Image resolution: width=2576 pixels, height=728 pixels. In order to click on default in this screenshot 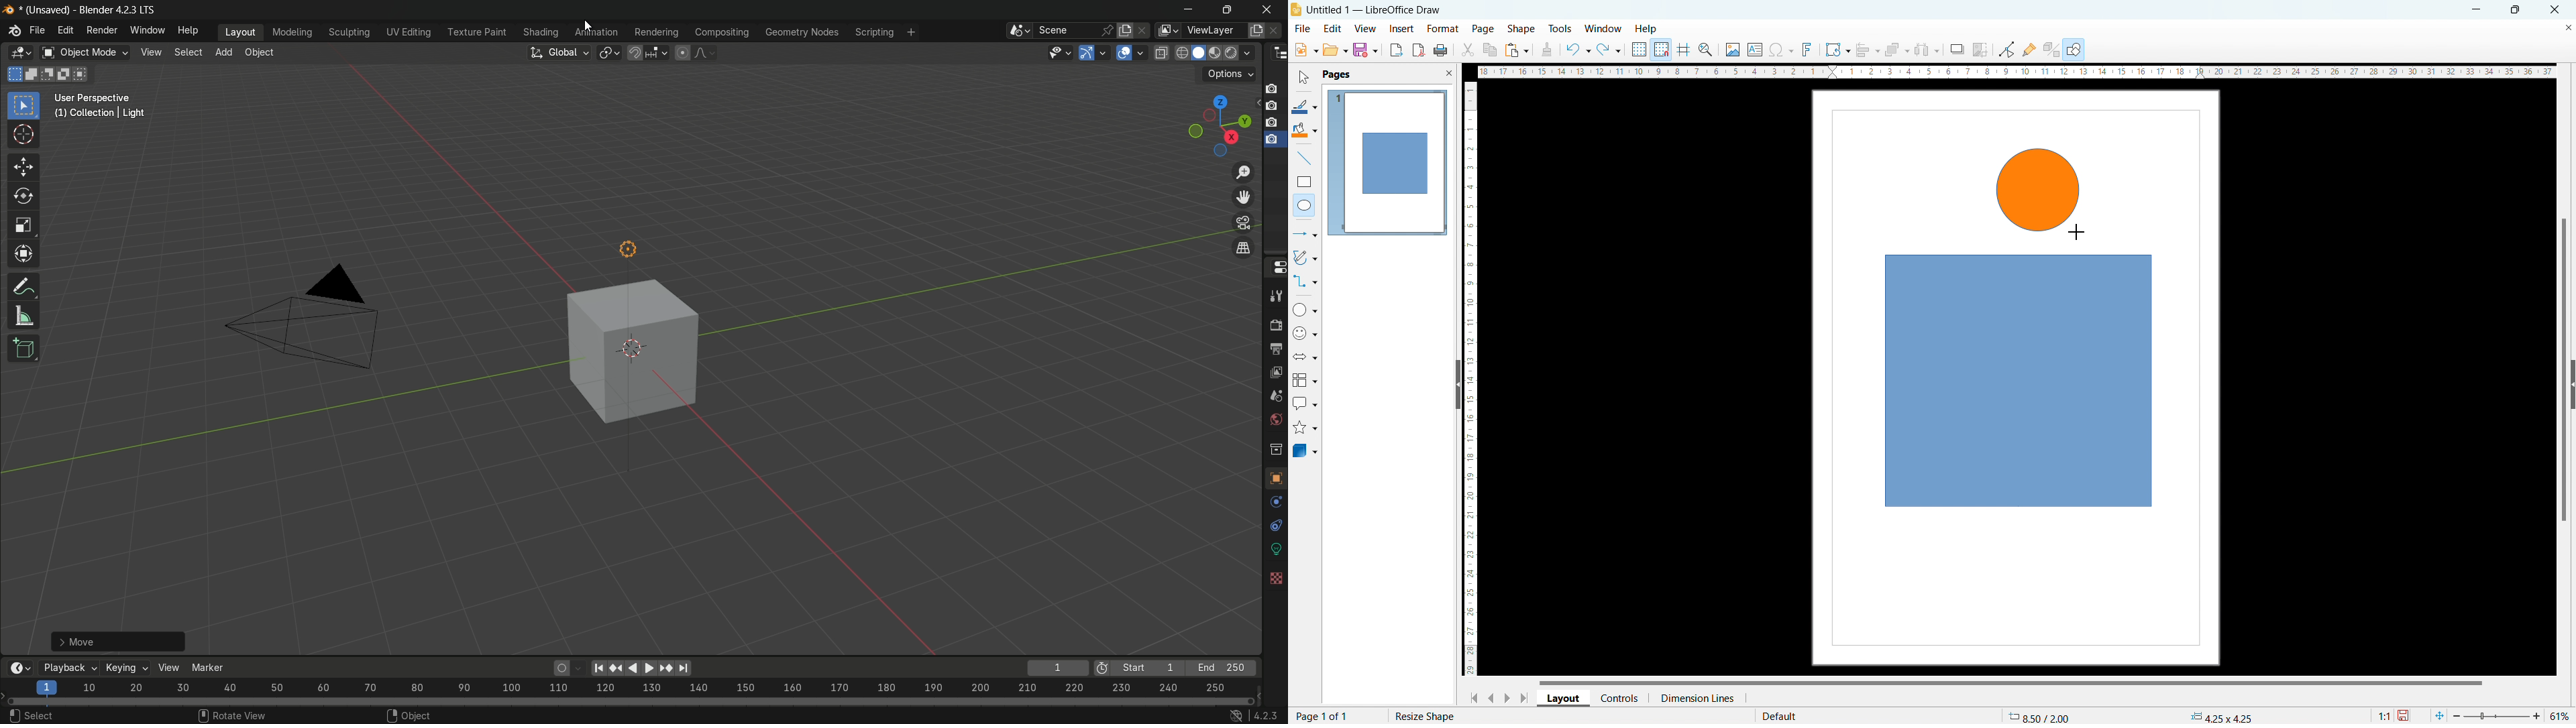, I will do `click(1778, 715)`.